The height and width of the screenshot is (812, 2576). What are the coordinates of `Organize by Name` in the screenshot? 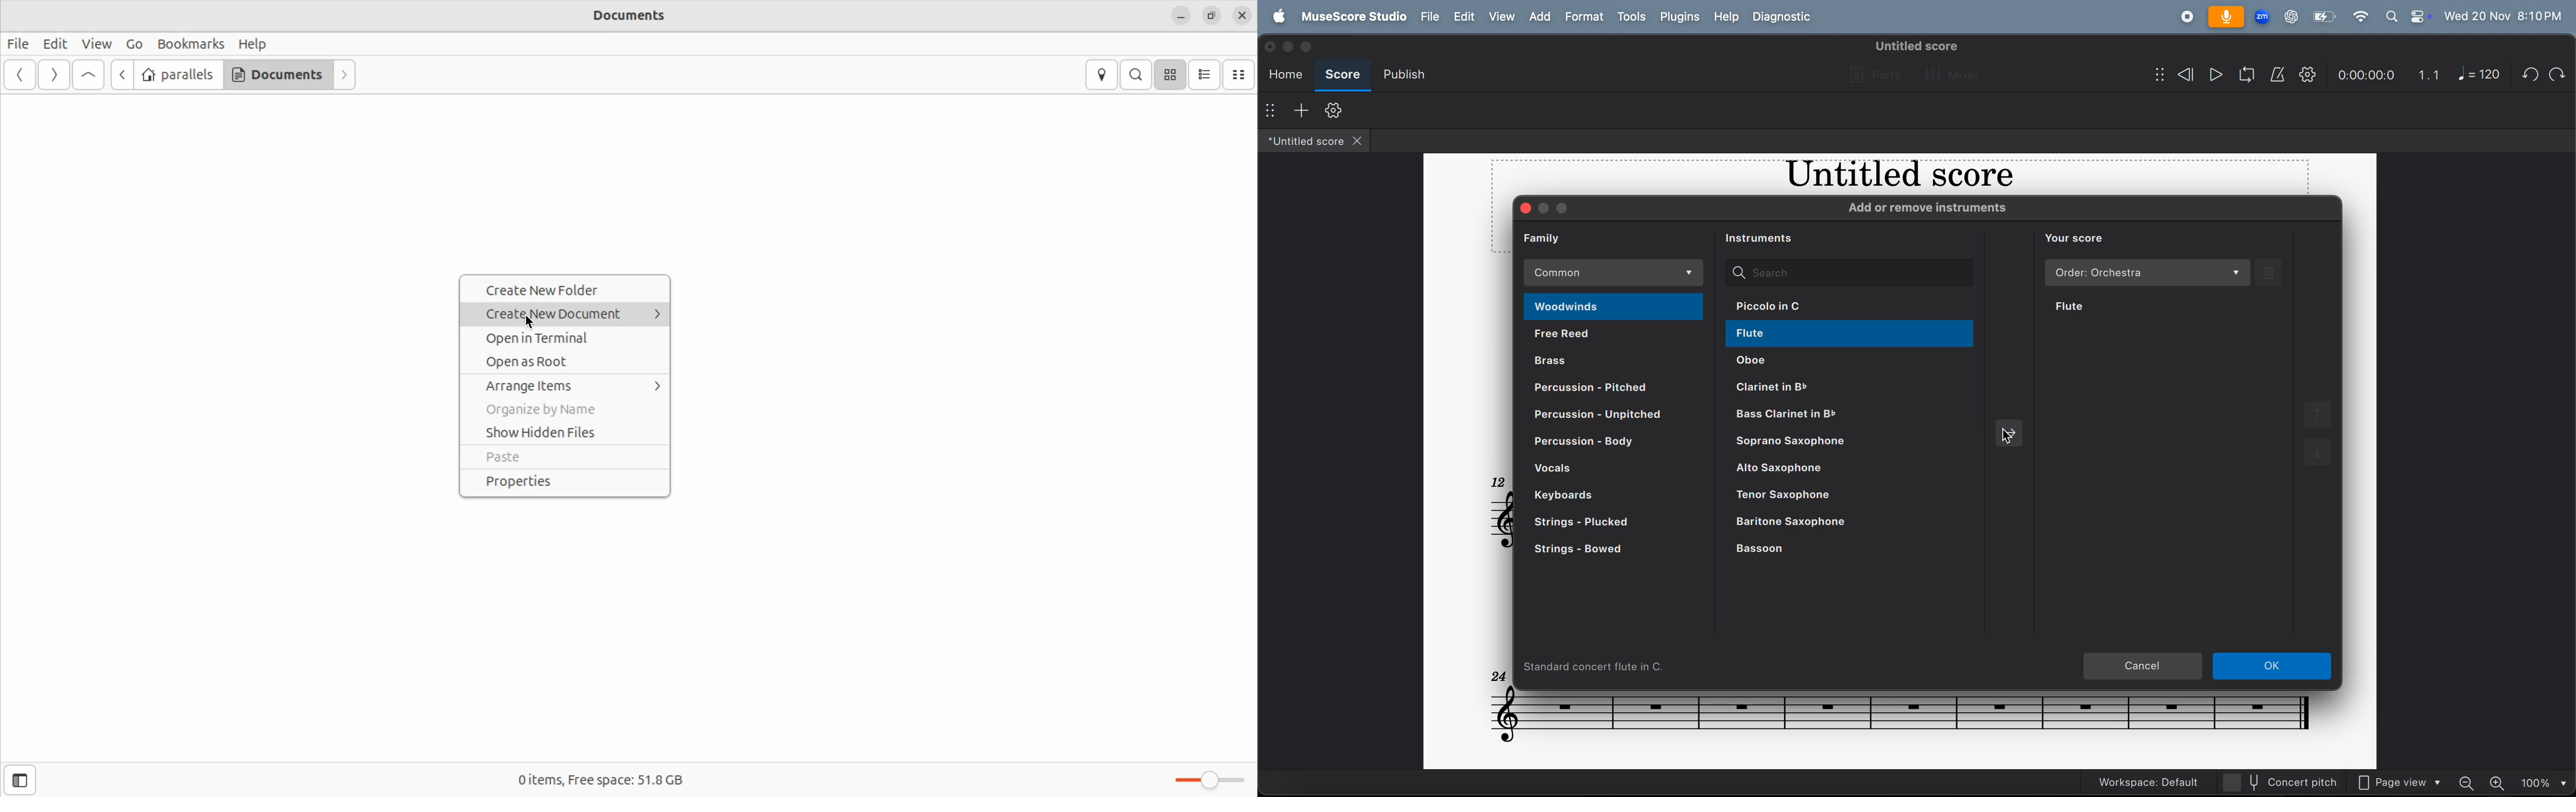 It's located at (565, 411).